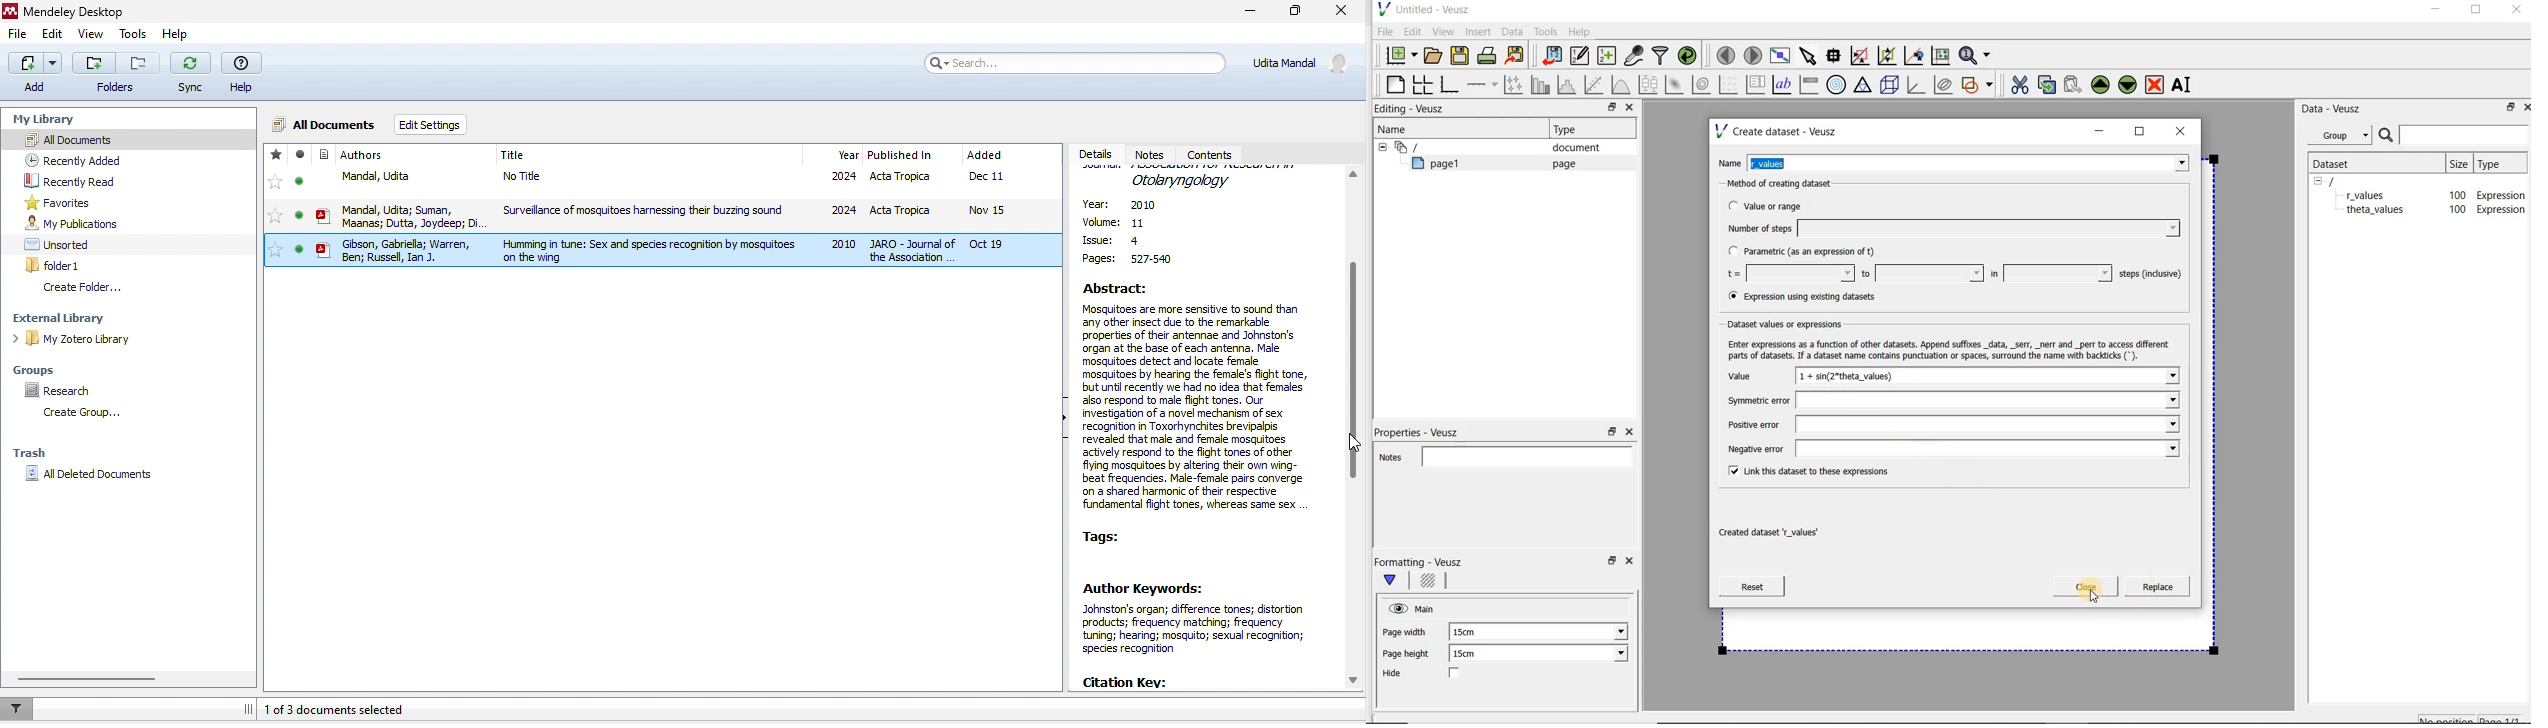 Image resolution: width=2548 pixels, height=728 pixels. I want to click on tags, so click(1108, 534).